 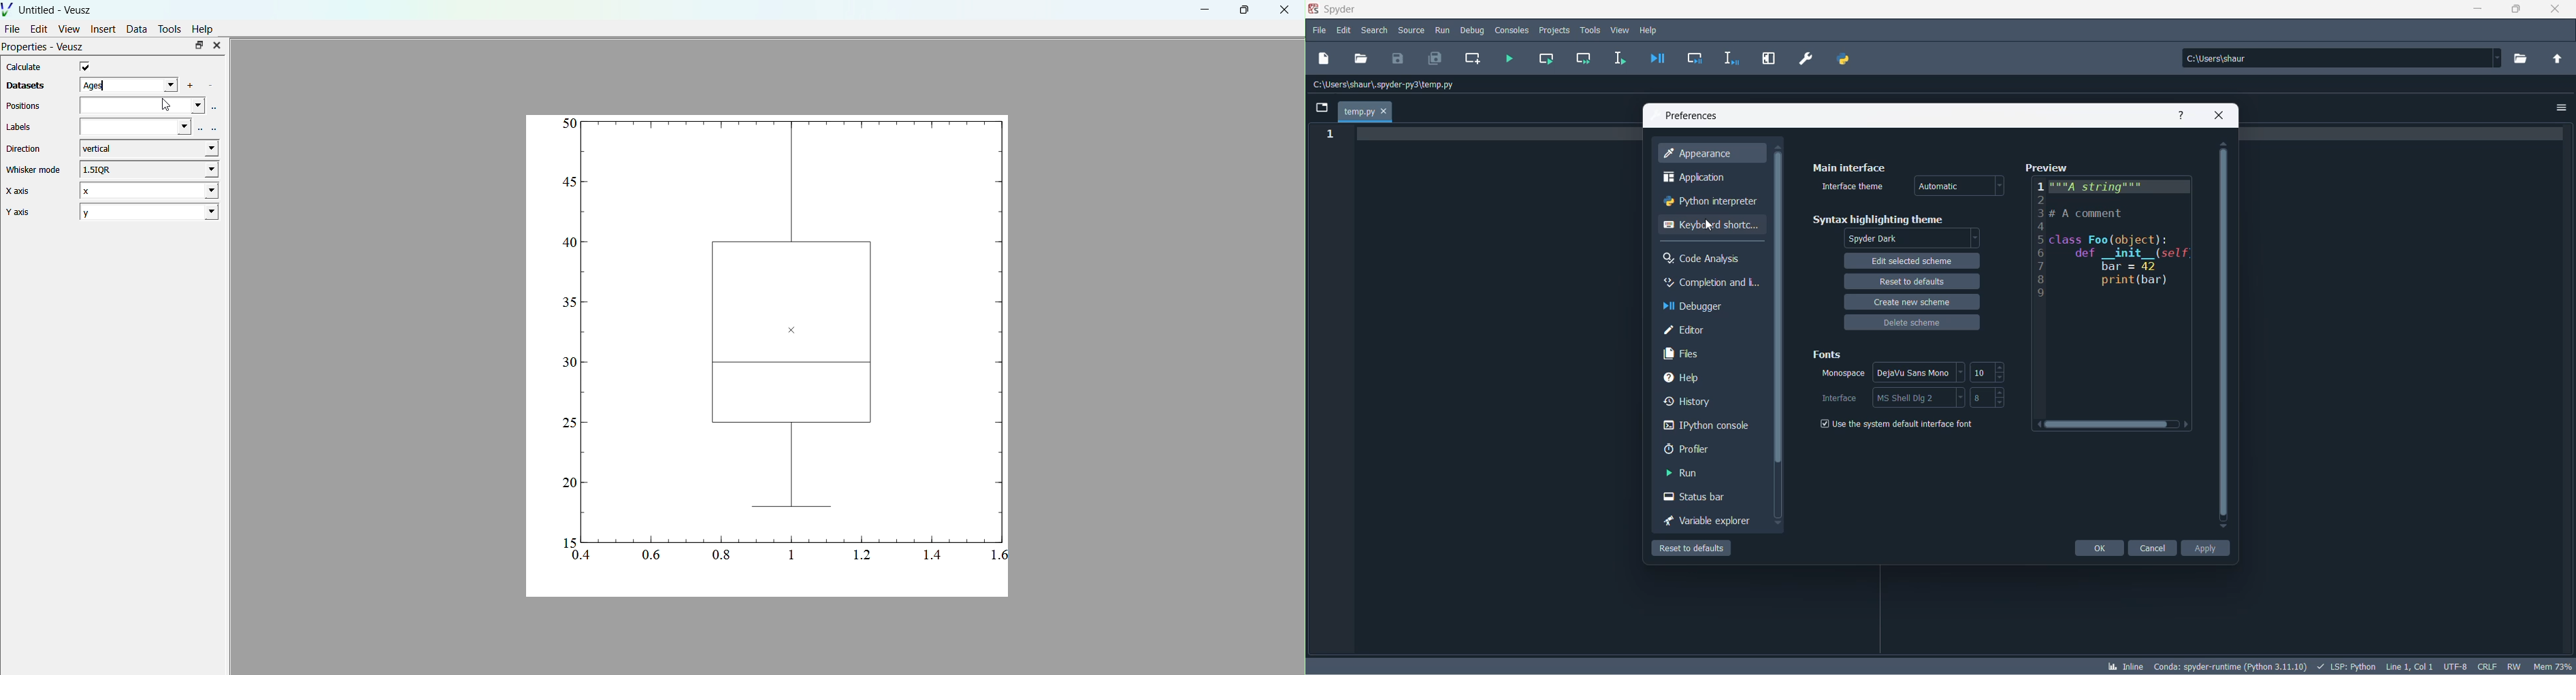 What do you see at coordinates (1658, 60) in the screenshot?
I see `debug file` at bounding box center [1658, 60].